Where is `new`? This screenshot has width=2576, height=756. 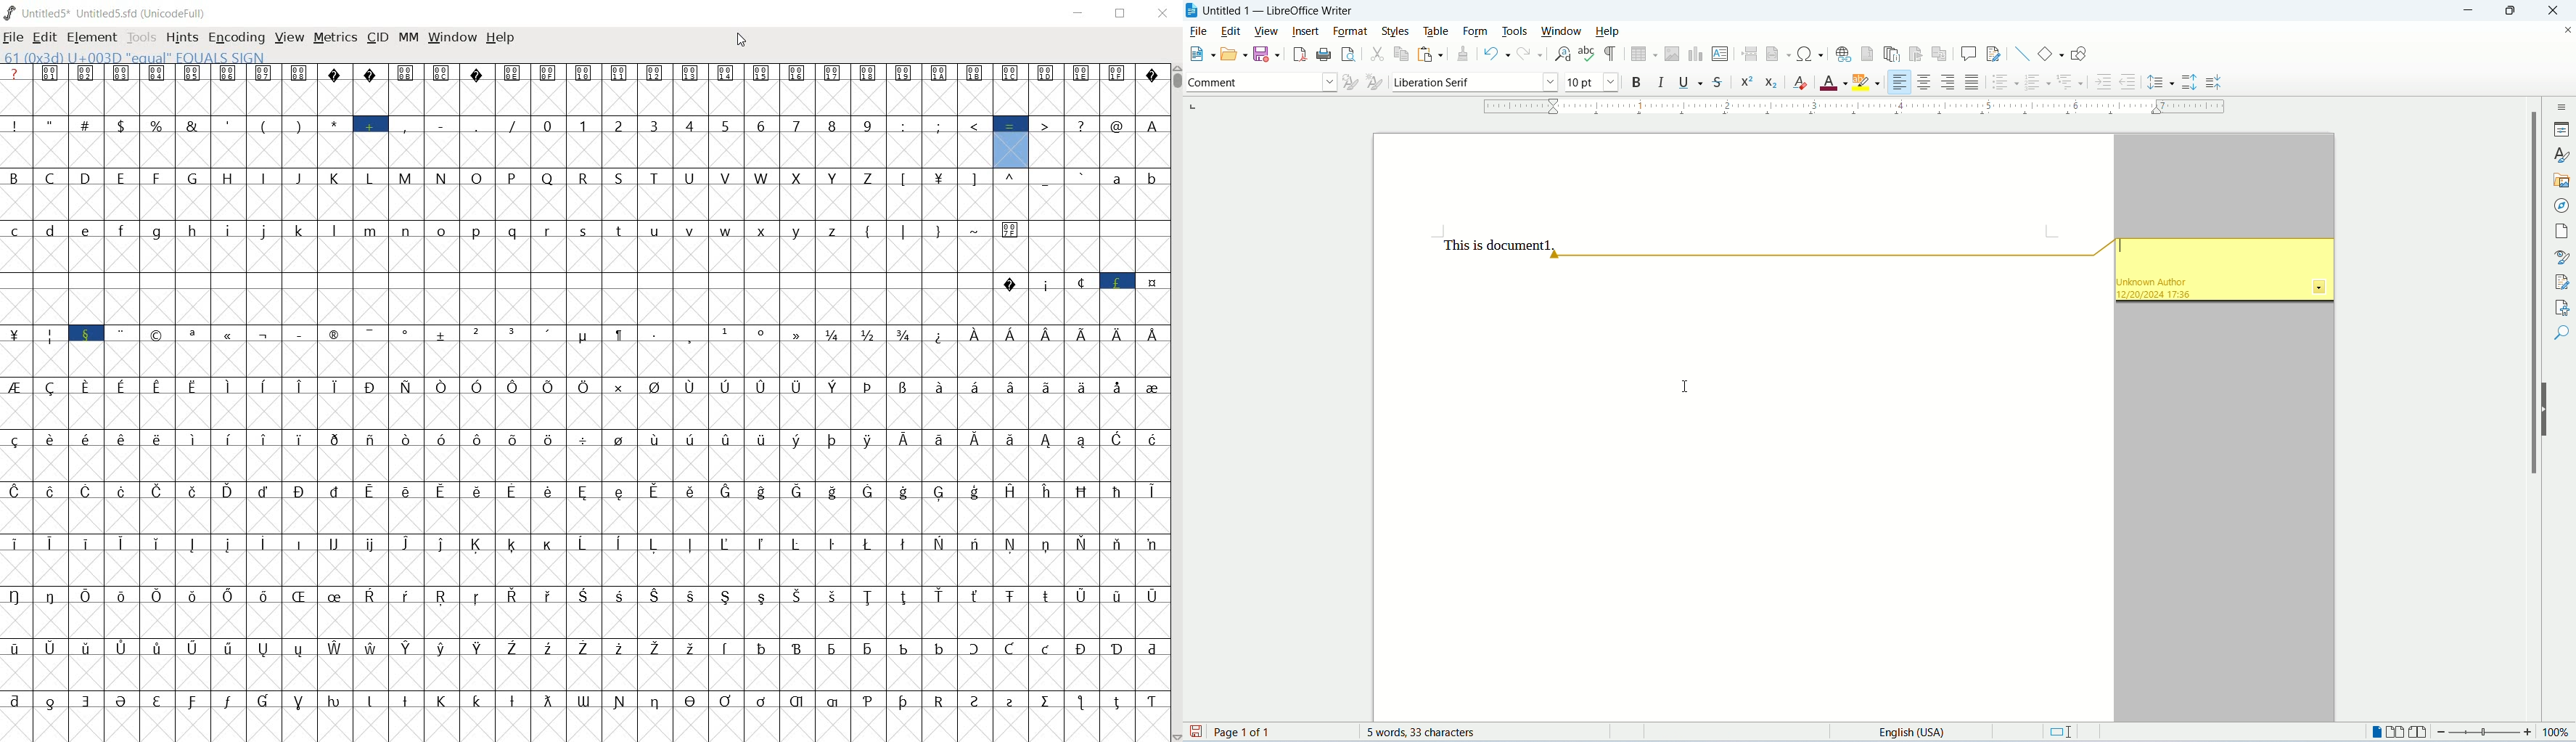
new is located at coordinates (1200, 53).